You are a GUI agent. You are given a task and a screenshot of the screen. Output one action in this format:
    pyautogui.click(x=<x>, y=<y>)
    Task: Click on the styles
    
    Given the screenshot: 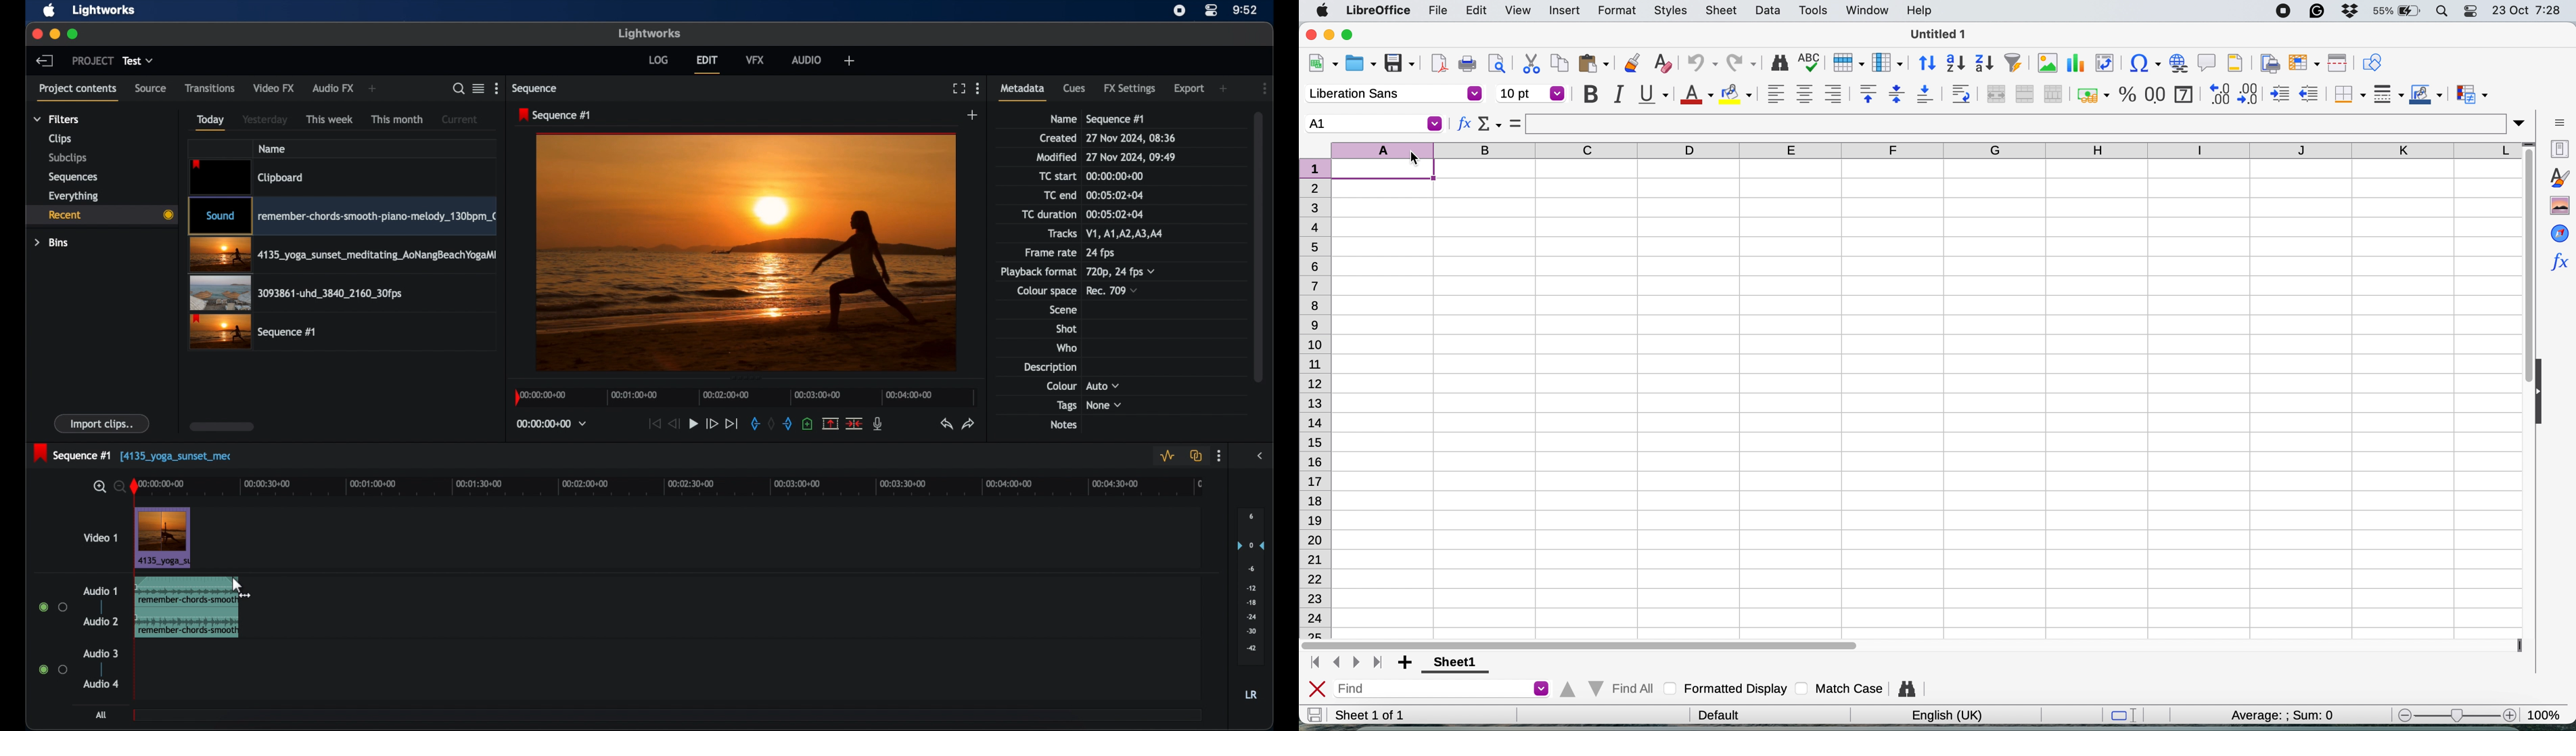 What is the action you would take?
    pyautogui.click(x=1667, y=10)
    